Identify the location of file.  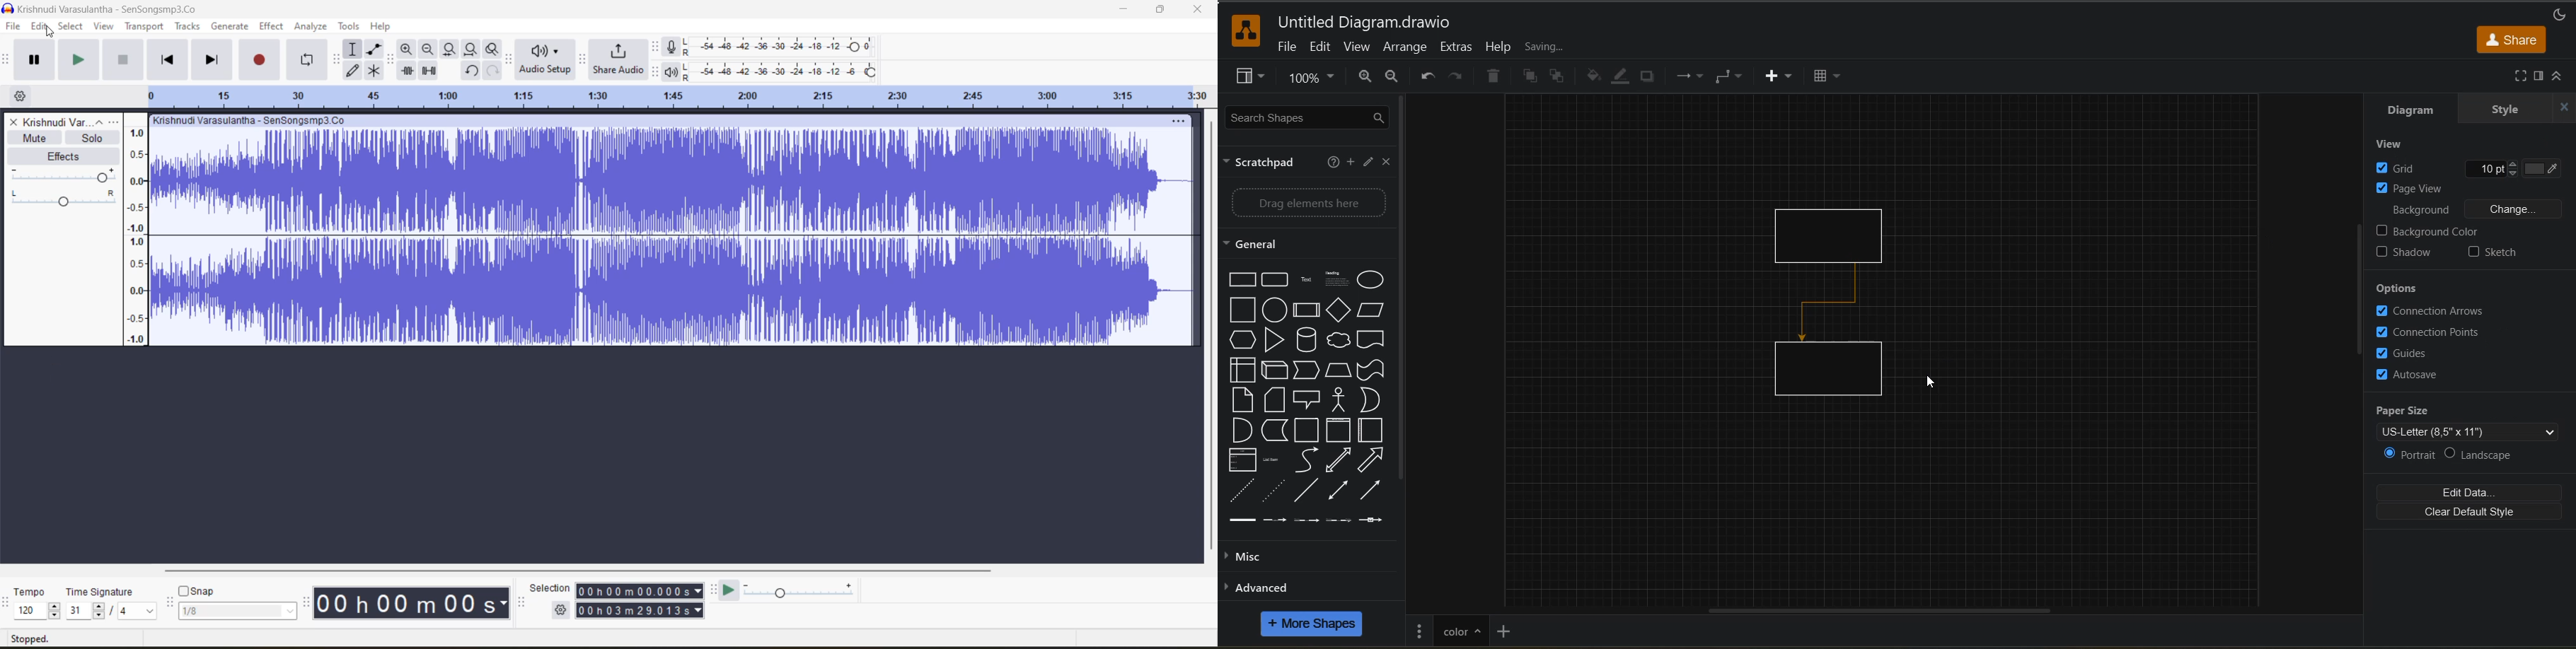
(1290, 49).